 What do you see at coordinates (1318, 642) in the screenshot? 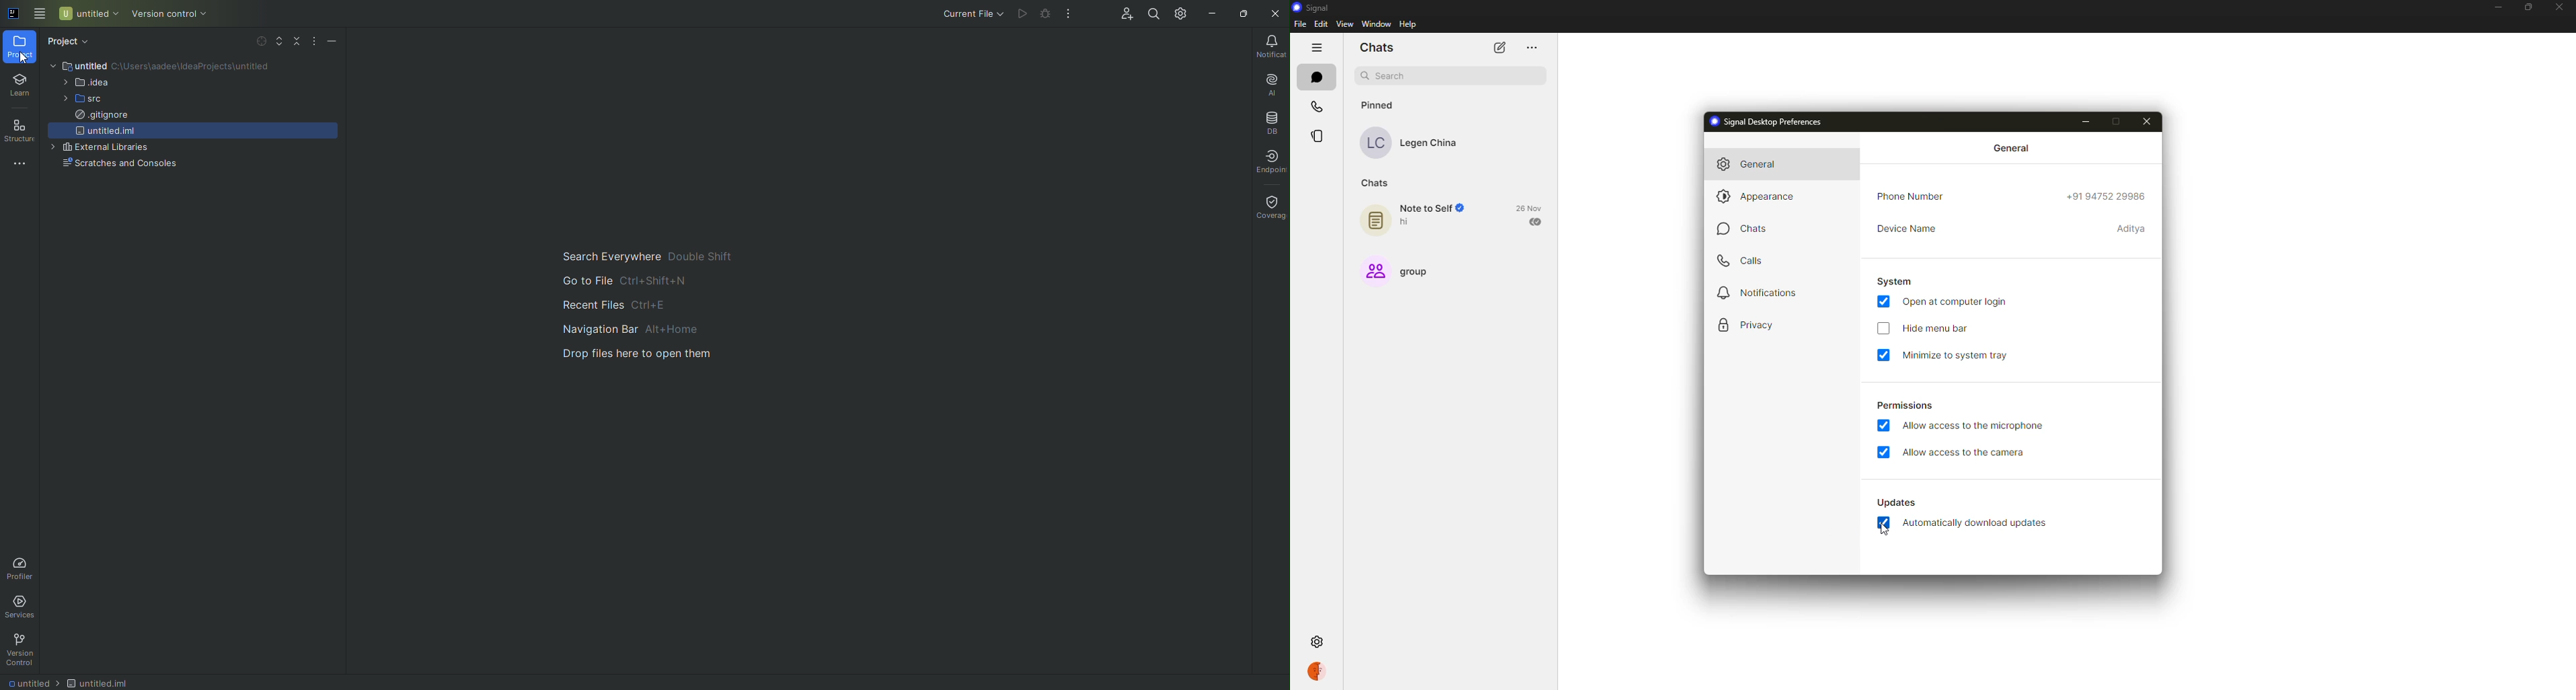
I see `settings` at bounding box center [1318, 642].